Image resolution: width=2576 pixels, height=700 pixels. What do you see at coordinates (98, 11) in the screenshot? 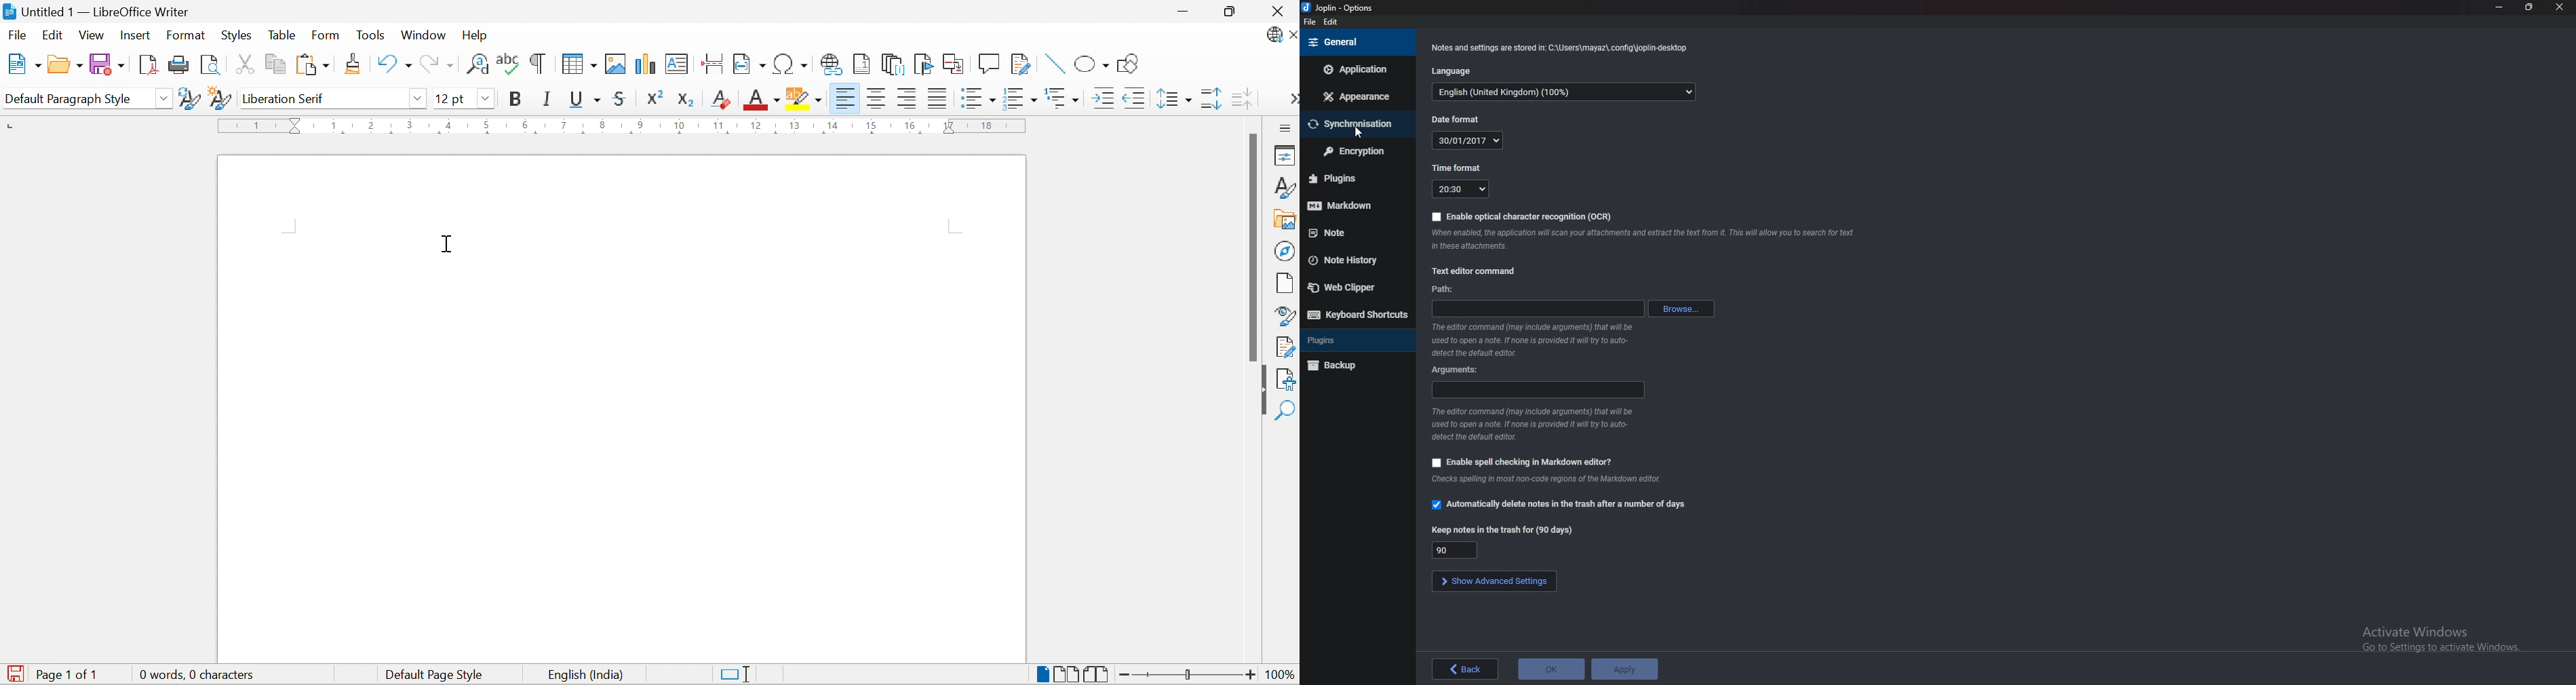
I see `Untitled 1 - LibreOffice Writer` at bounding box center [98, 11].